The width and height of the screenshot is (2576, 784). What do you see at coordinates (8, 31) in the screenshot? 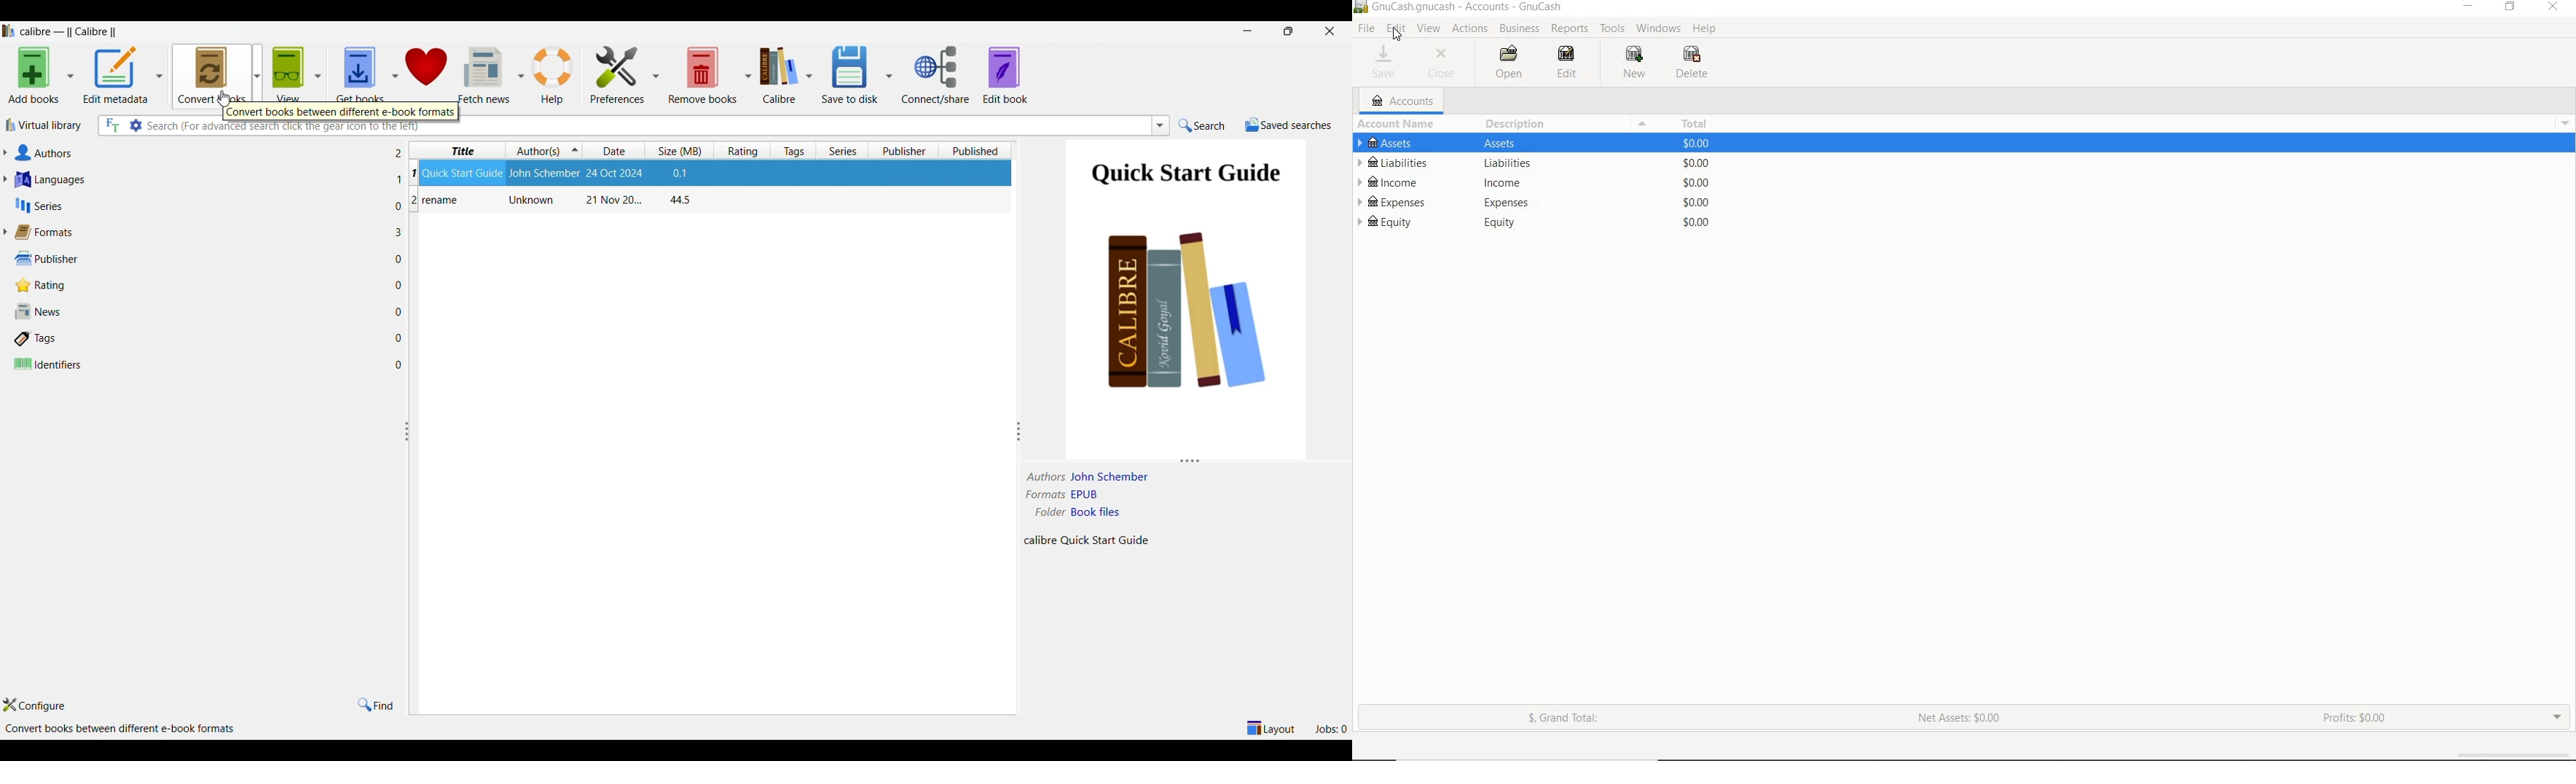
I see `Software logo` at bounding box center [8, 31].